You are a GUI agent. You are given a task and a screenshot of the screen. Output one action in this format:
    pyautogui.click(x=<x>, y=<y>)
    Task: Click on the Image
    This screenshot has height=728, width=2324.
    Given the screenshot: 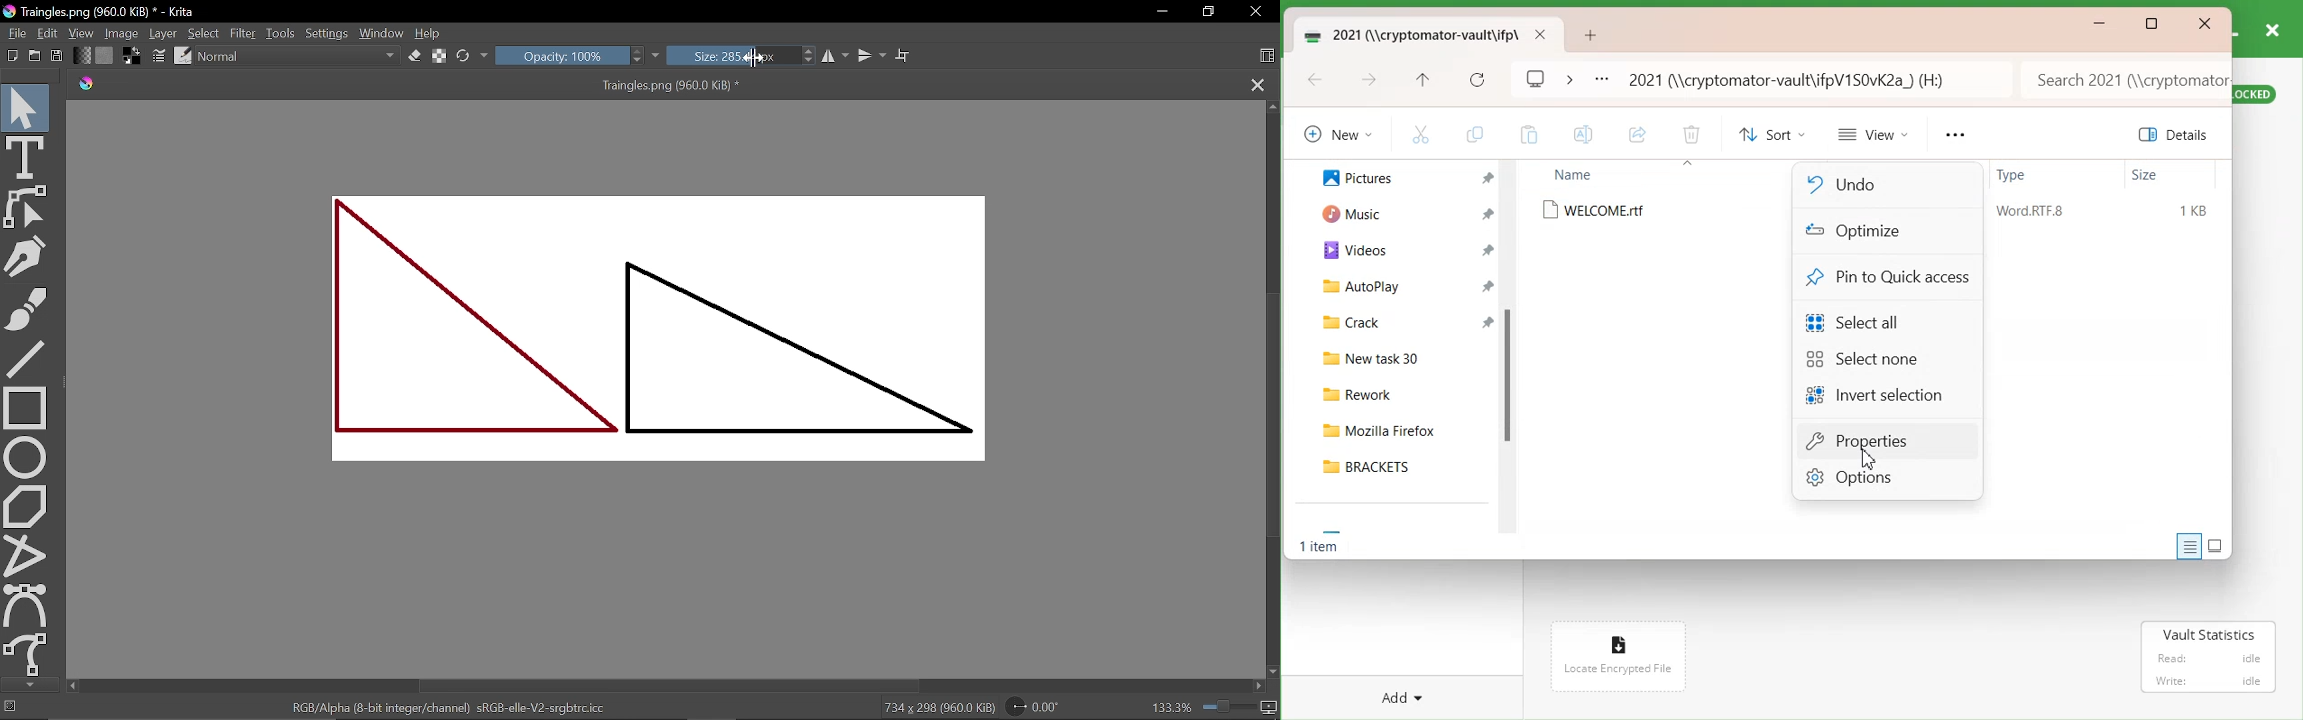 What is the action you would take?
    pyautogui.click(x=121, y=34)
    